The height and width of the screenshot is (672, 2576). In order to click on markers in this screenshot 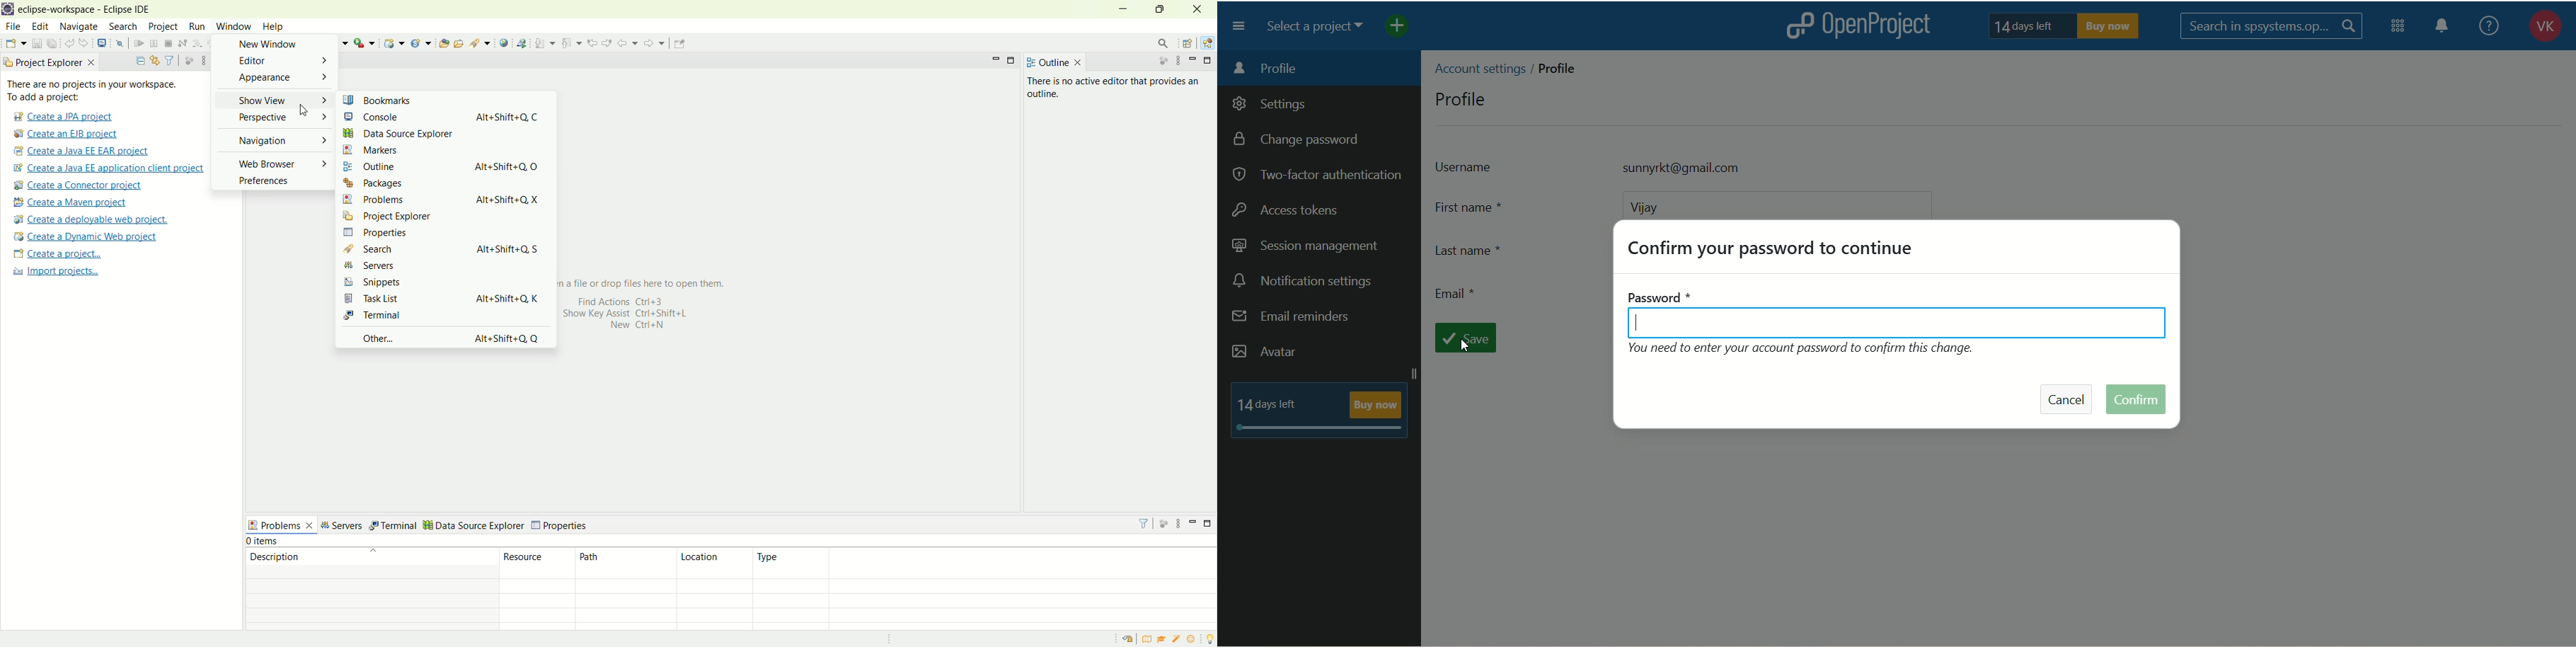, I will do `click(400, 147)`.